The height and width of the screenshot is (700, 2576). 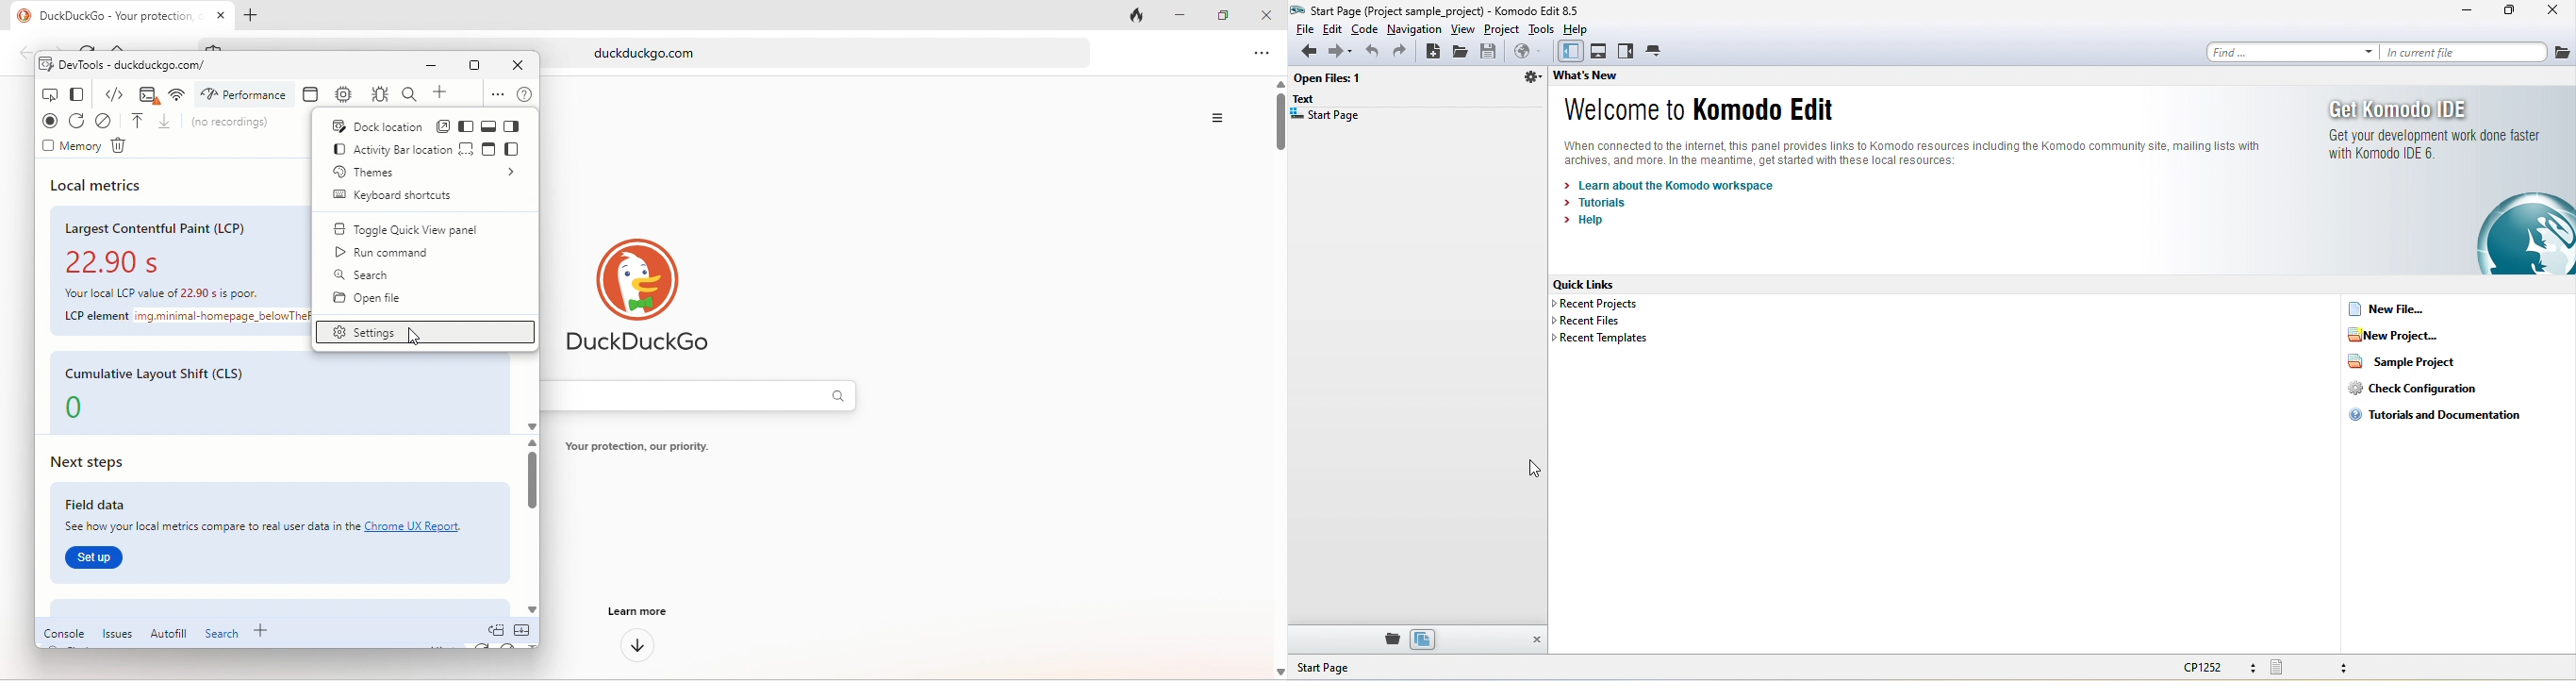 I want to click on down arrow, so click(x=638, y=646).